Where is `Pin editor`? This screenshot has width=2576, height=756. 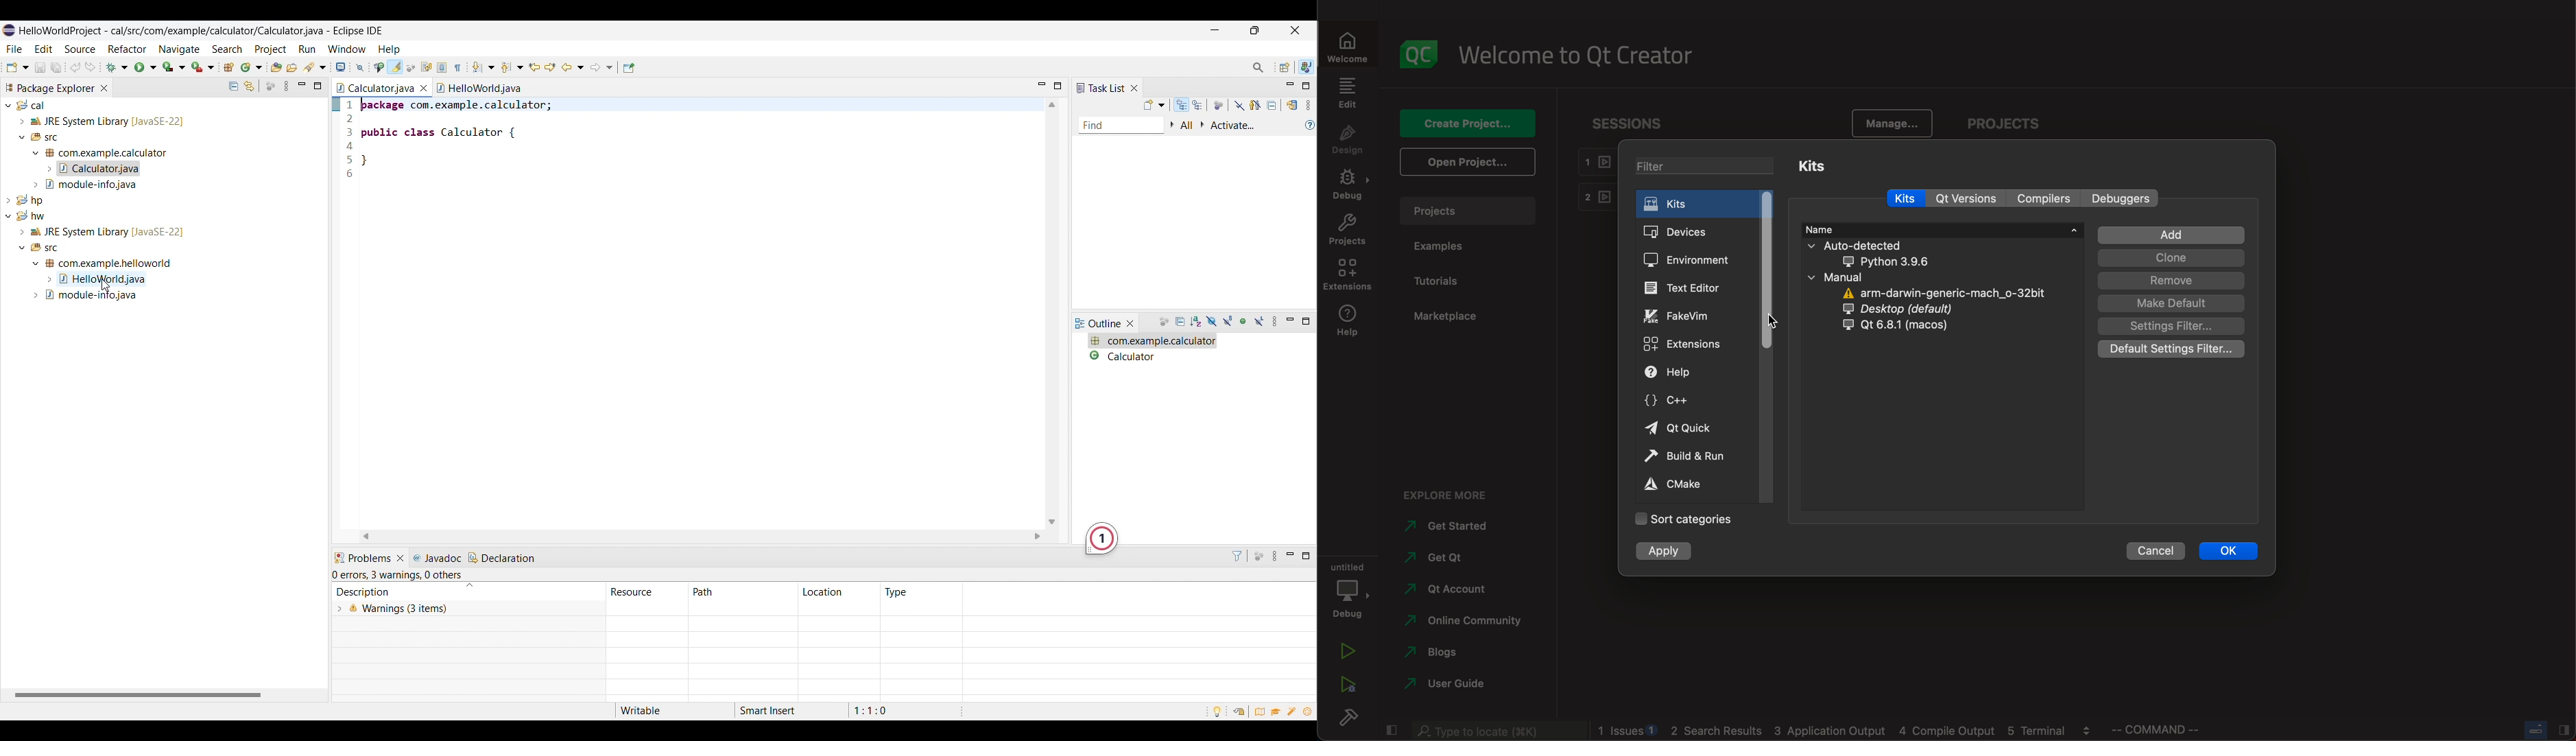 Pin editor is located at coordinates (629, 68).